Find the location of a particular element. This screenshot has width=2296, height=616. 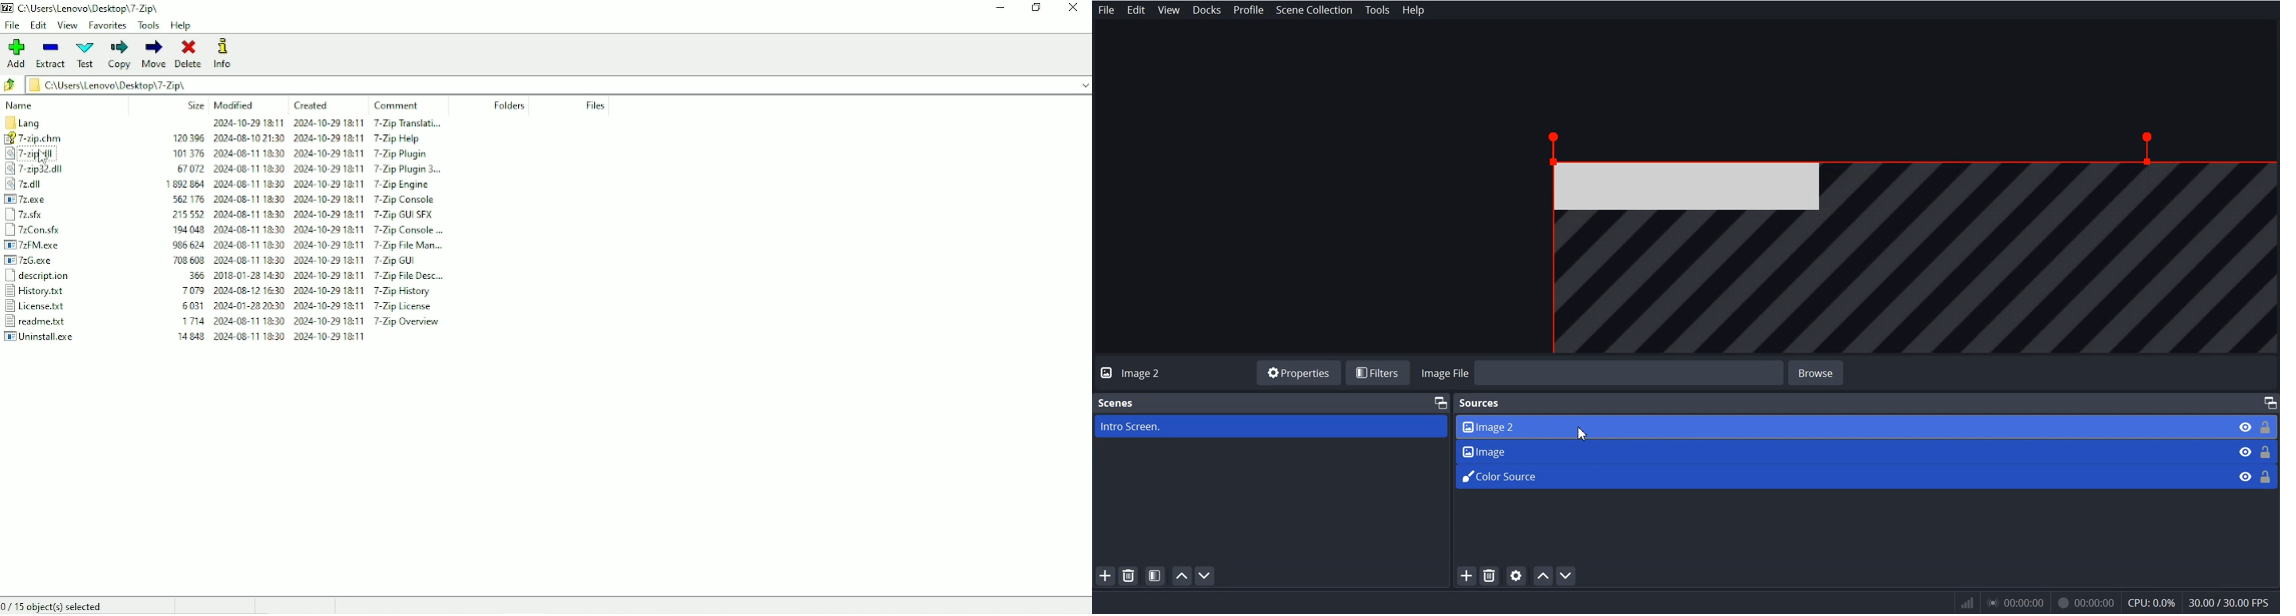

Open source properties is located at coordinates (1517, 576).